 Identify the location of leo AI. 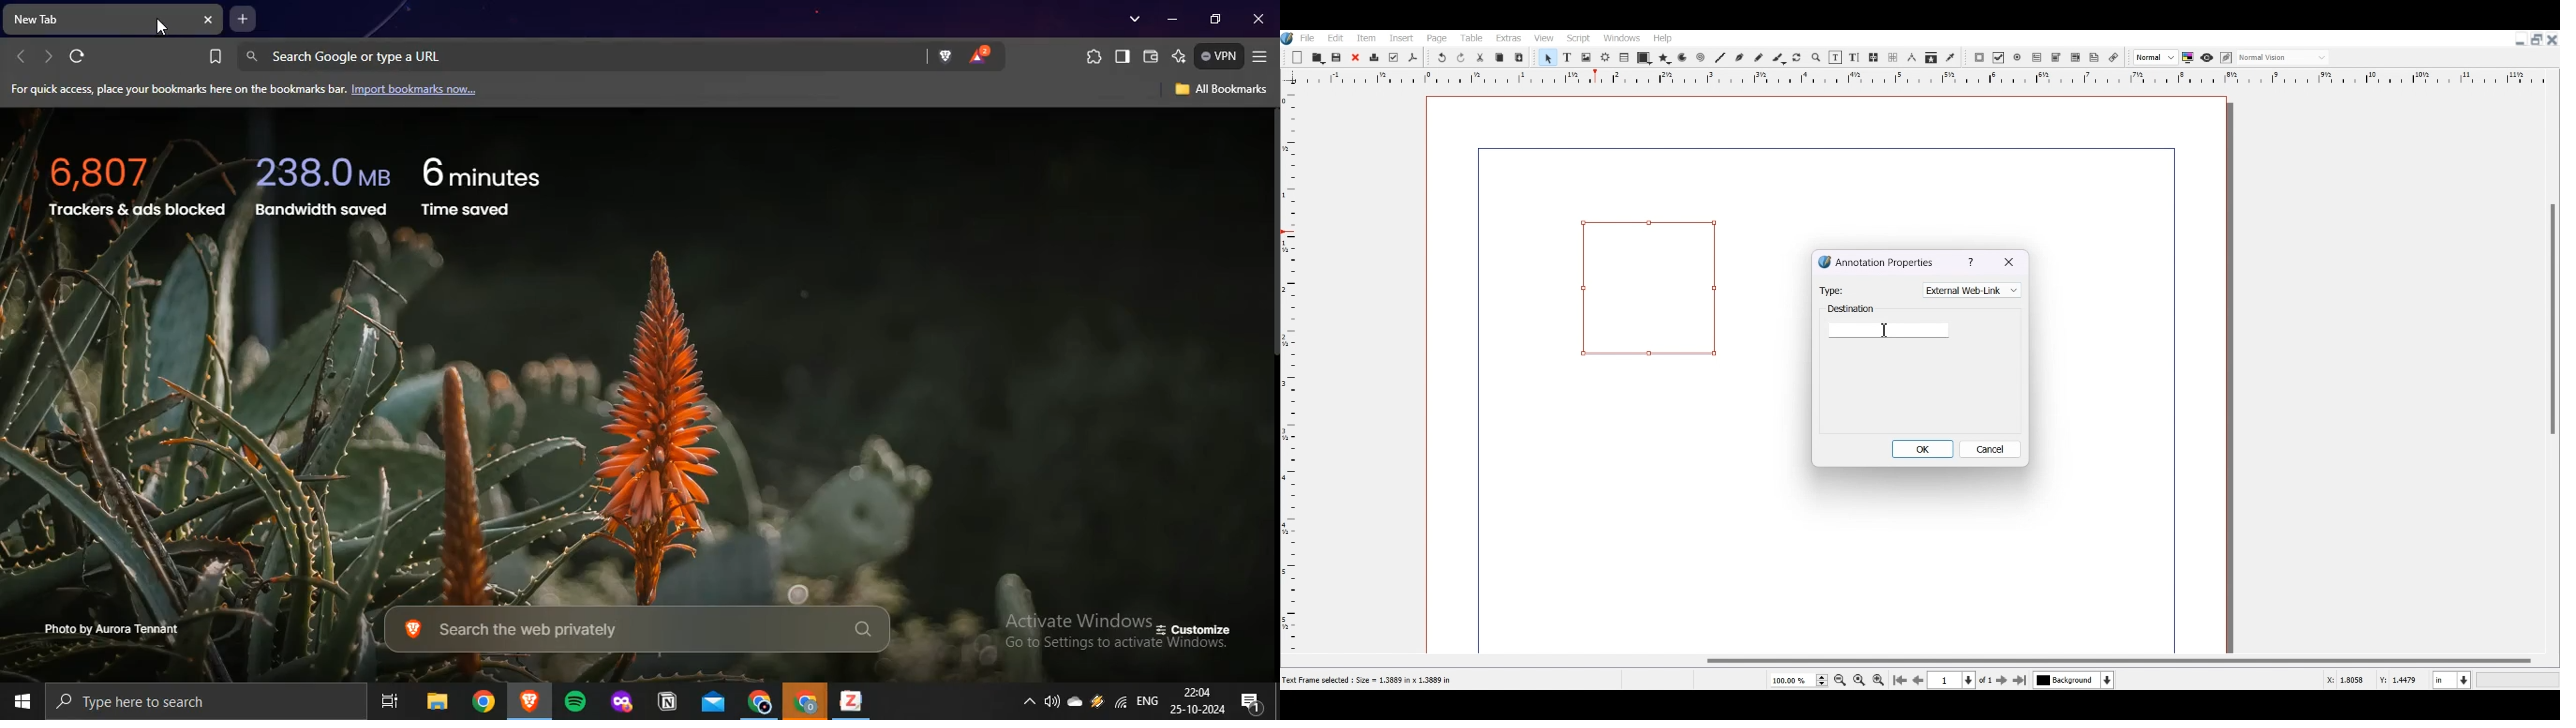
(1179, 55).